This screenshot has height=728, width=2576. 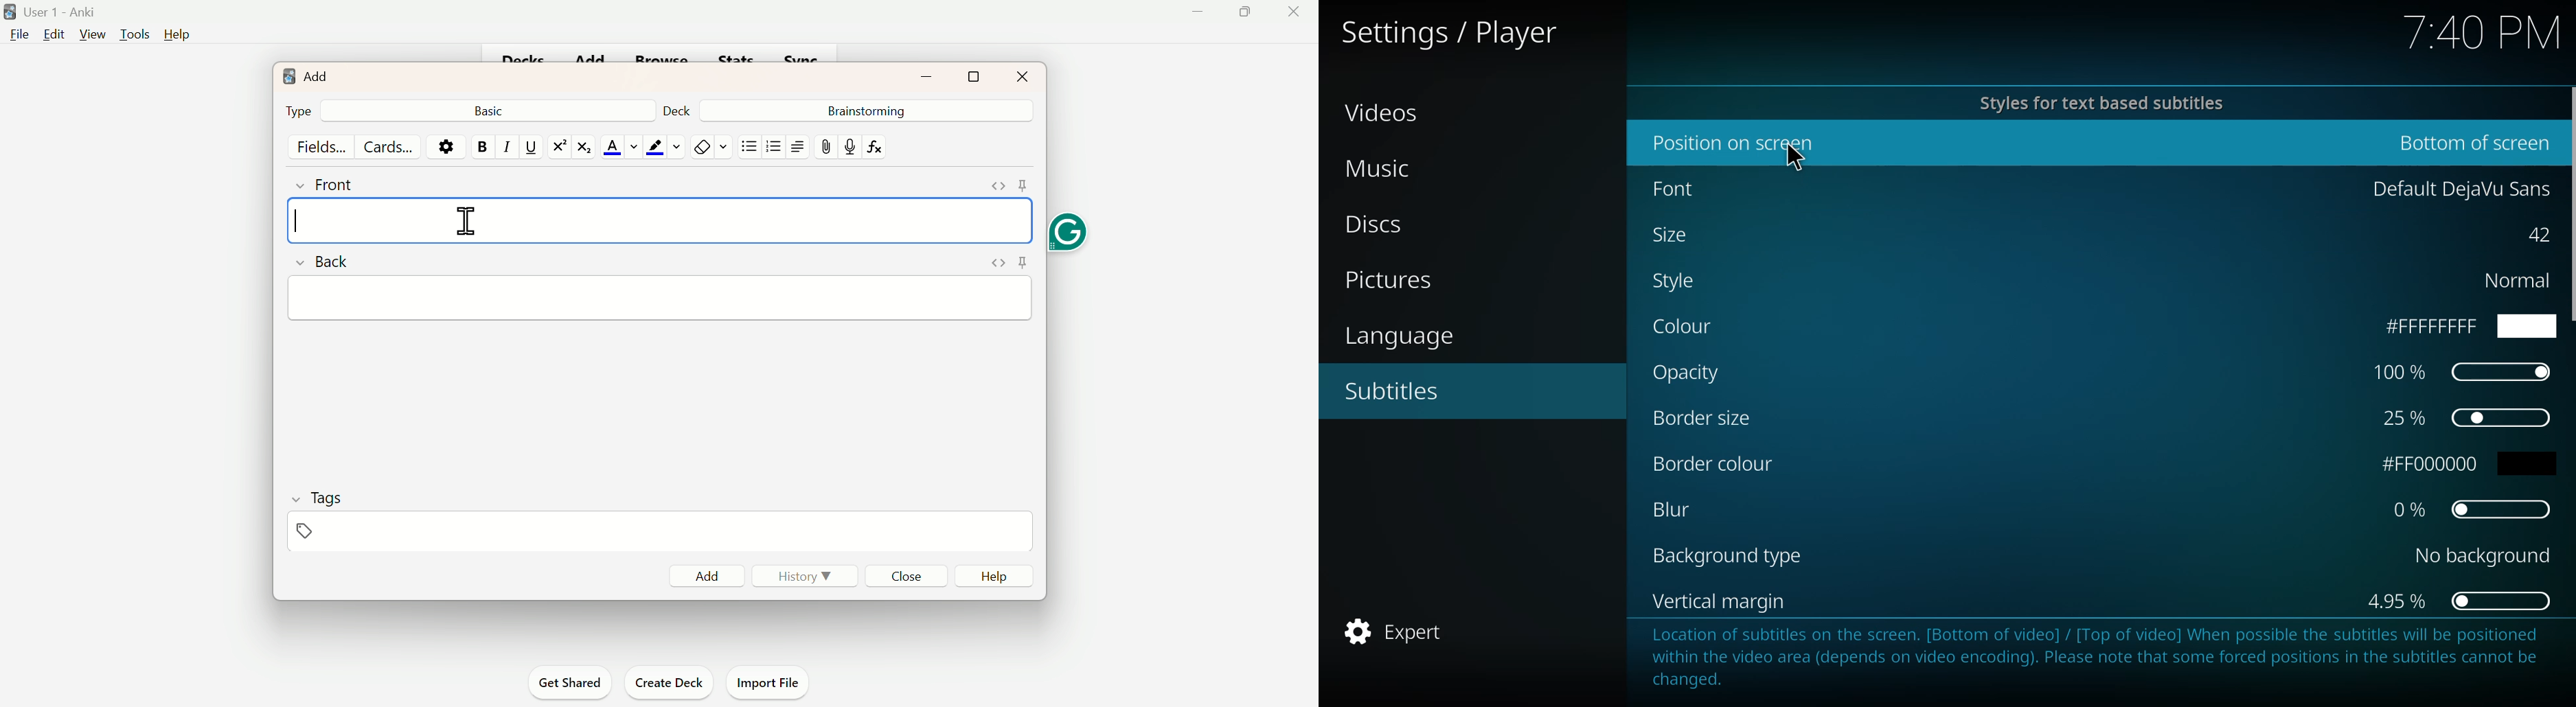 I want to click on position o screen, so click(x=1740, y=143).